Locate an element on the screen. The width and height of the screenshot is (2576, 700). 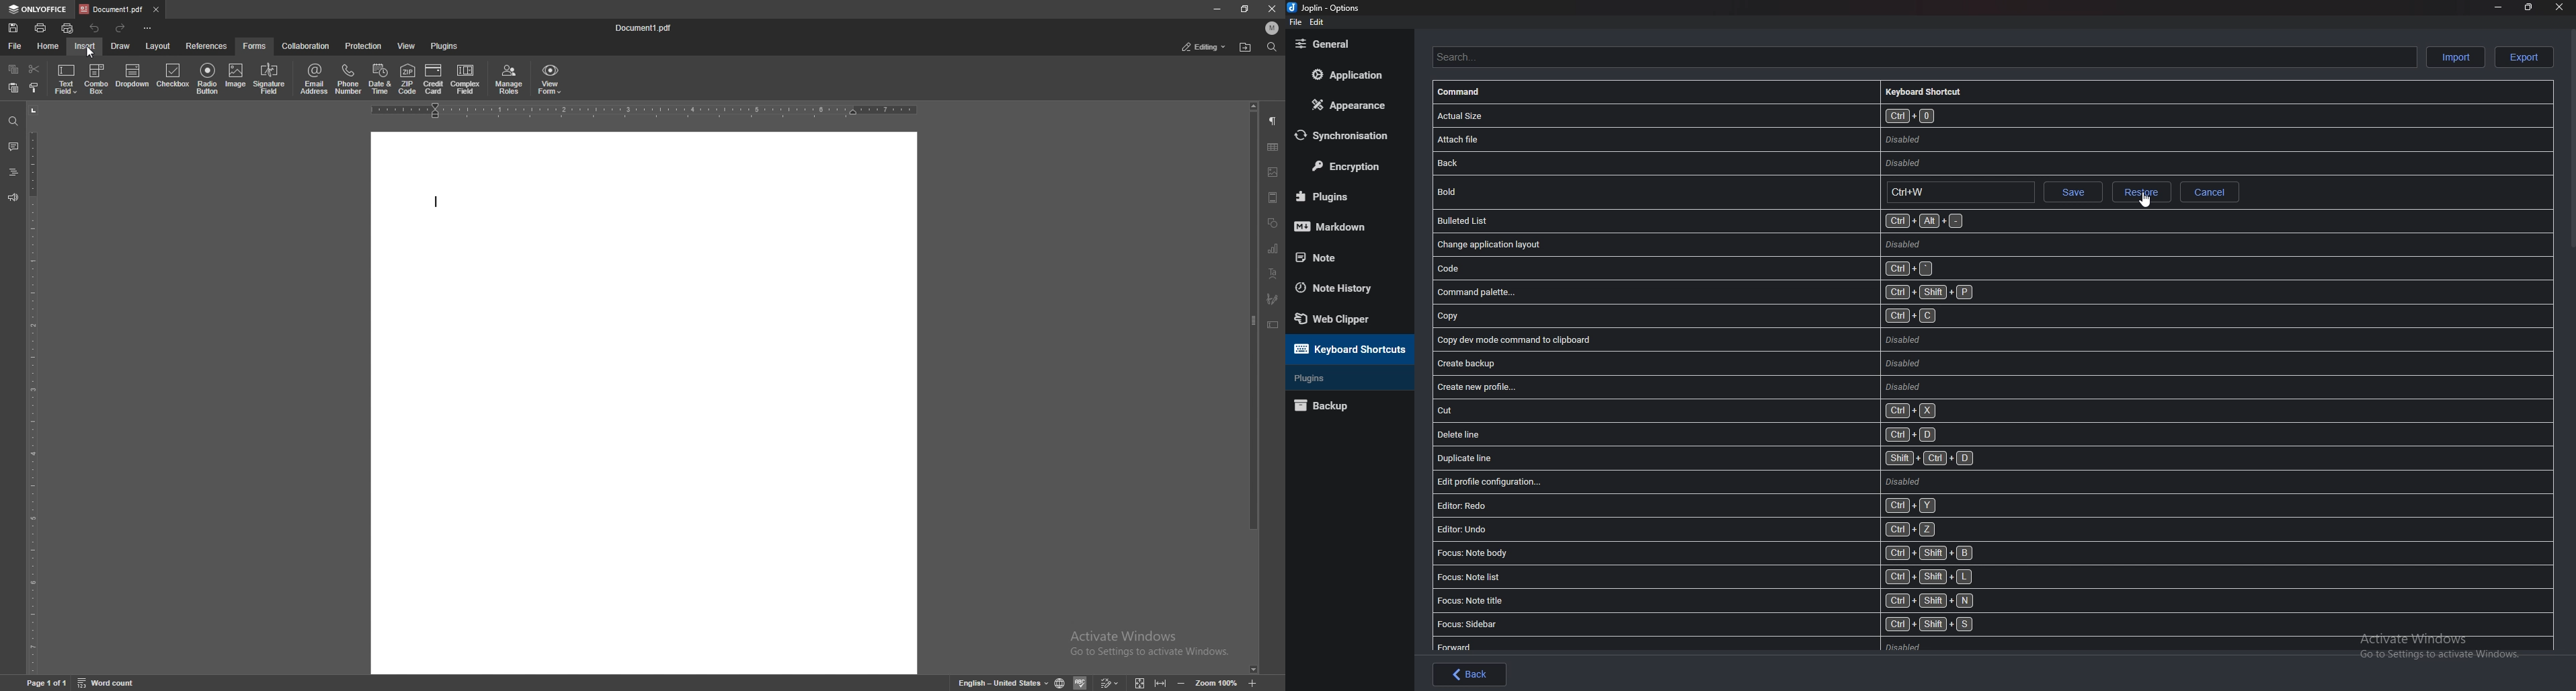
Cursor is located at coordinates (2144, 200).